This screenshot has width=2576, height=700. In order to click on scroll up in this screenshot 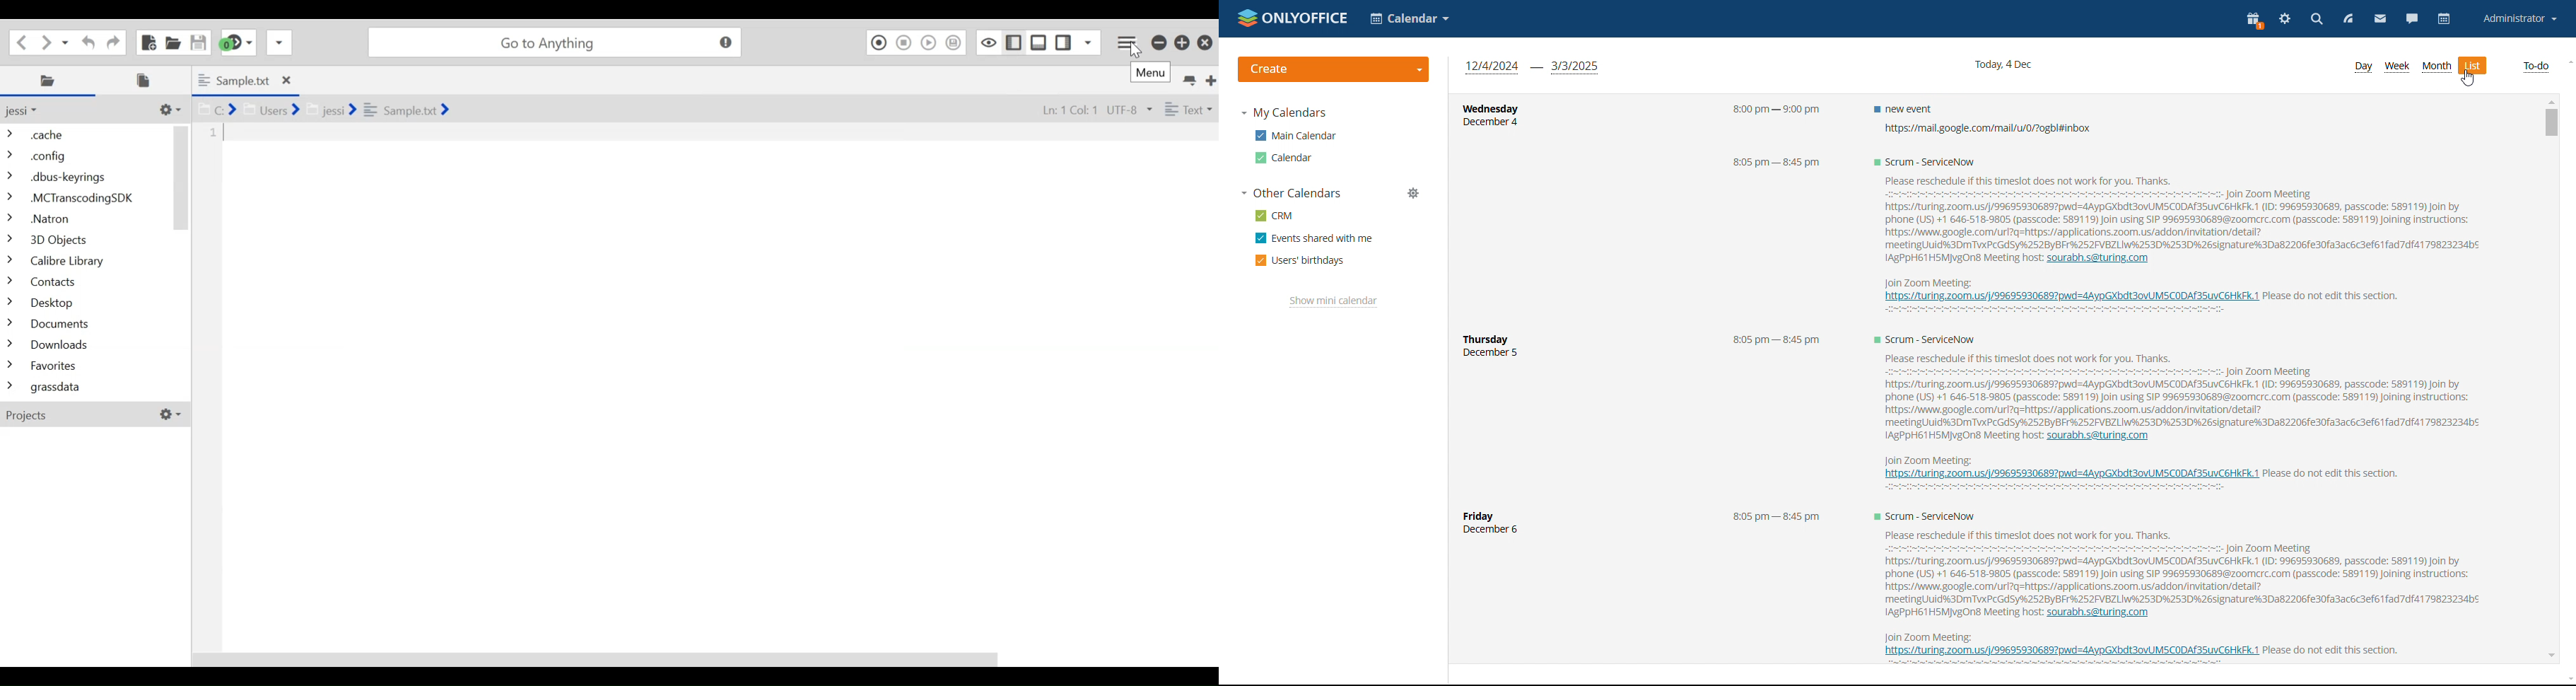, I will do `click(2550, 100)`.